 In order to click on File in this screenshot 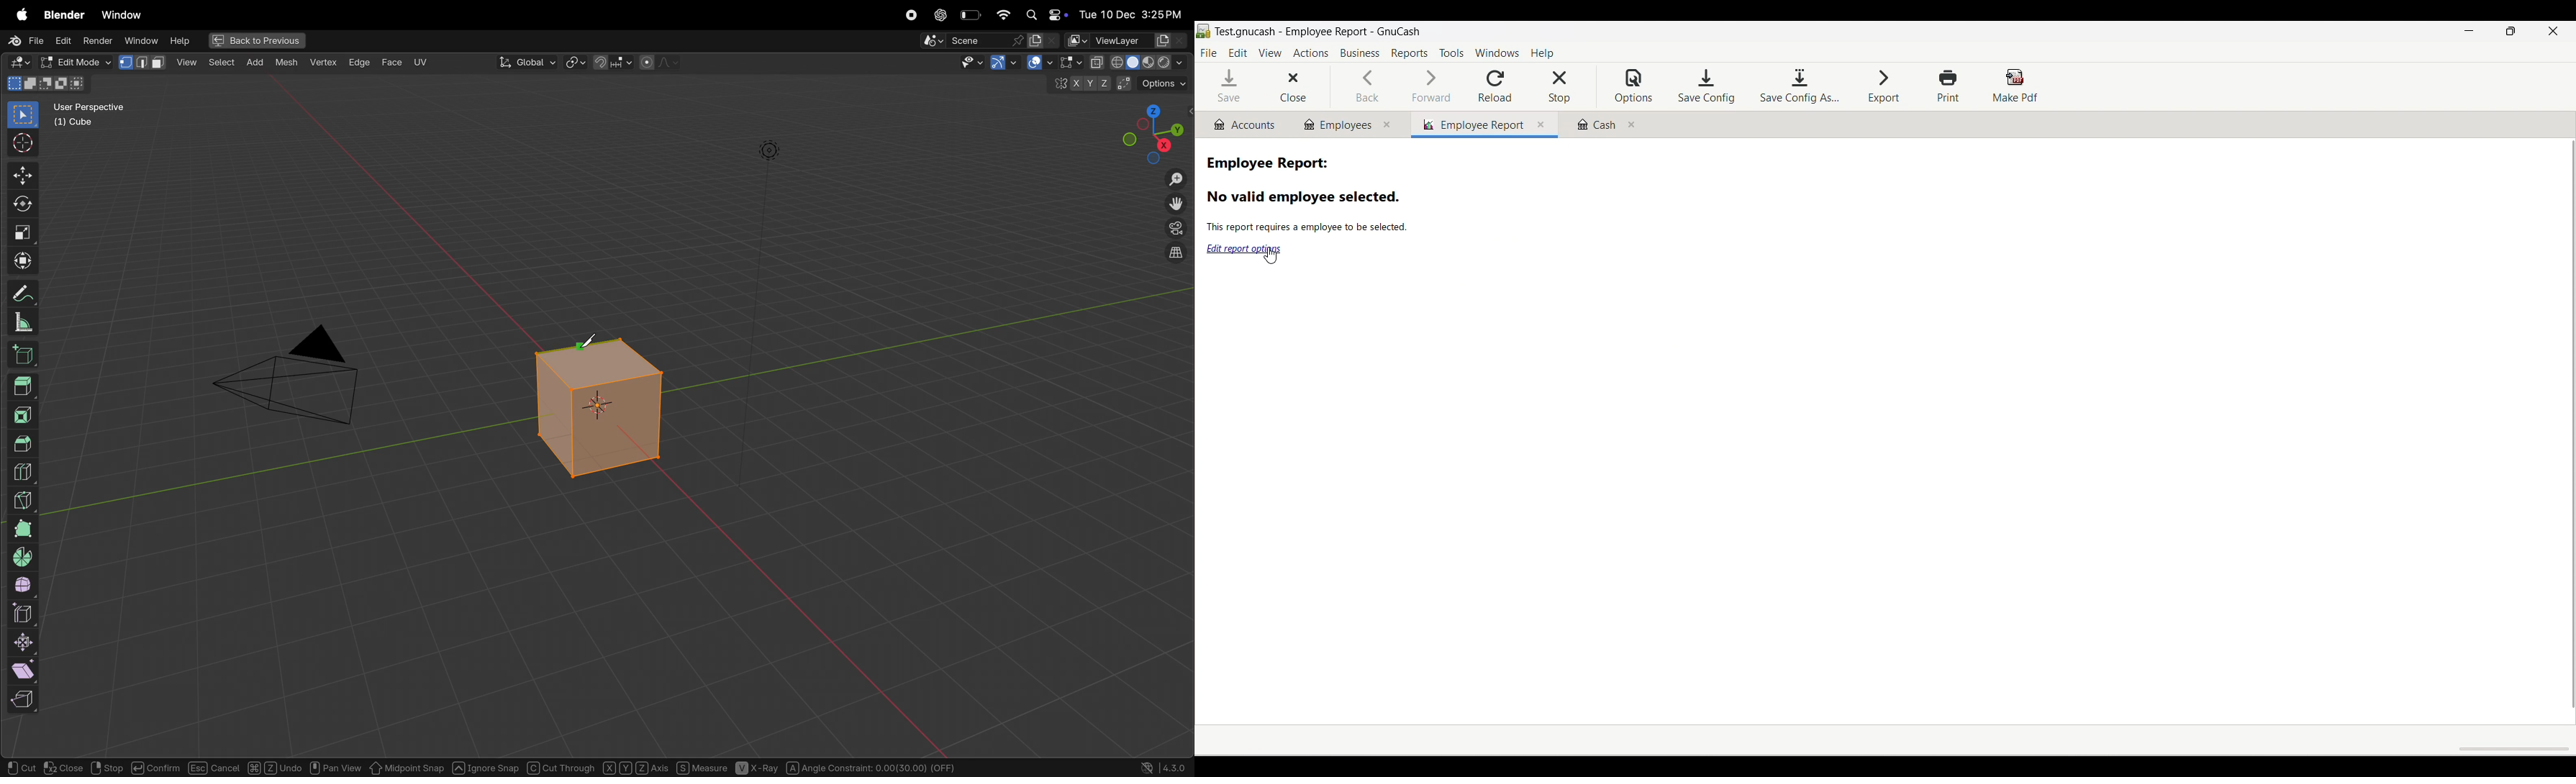, I will do `click(1208, 53)`.